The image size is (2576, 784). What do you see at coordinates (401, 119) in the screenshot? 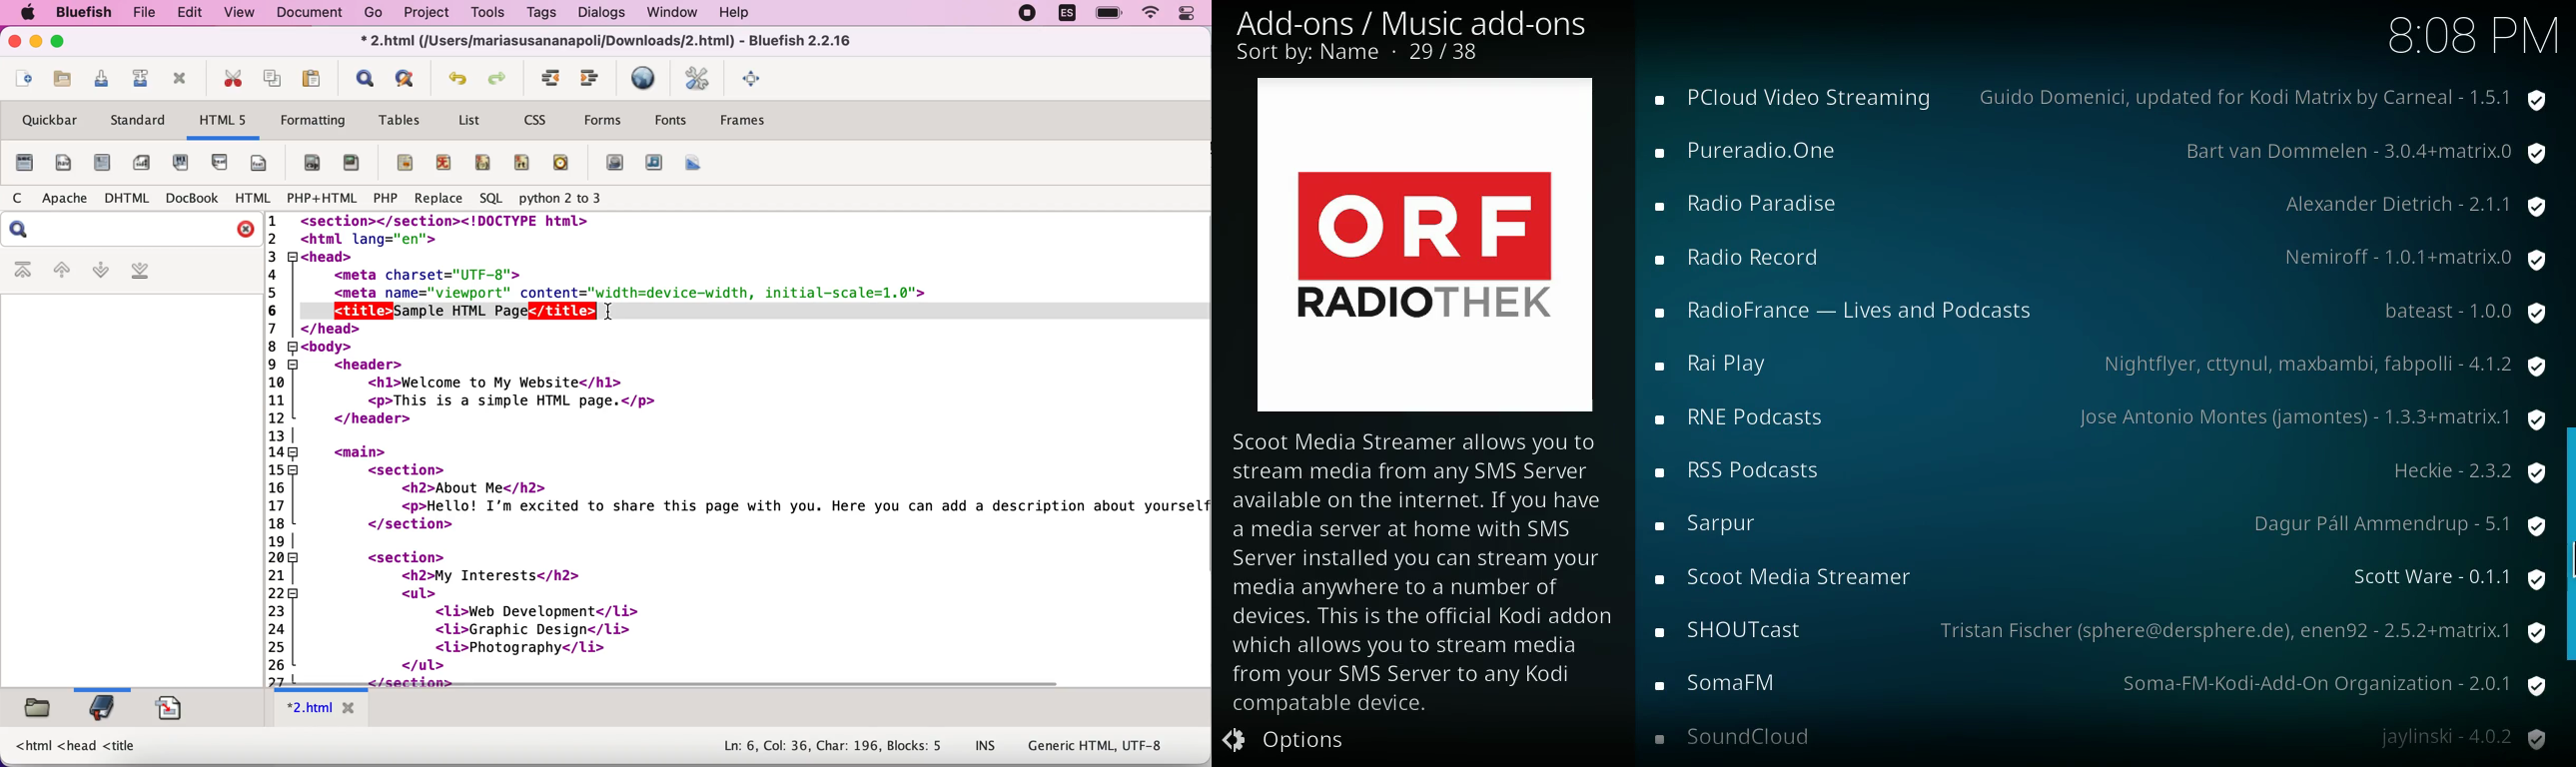
I see `tables` at bounding box center [401, 119].